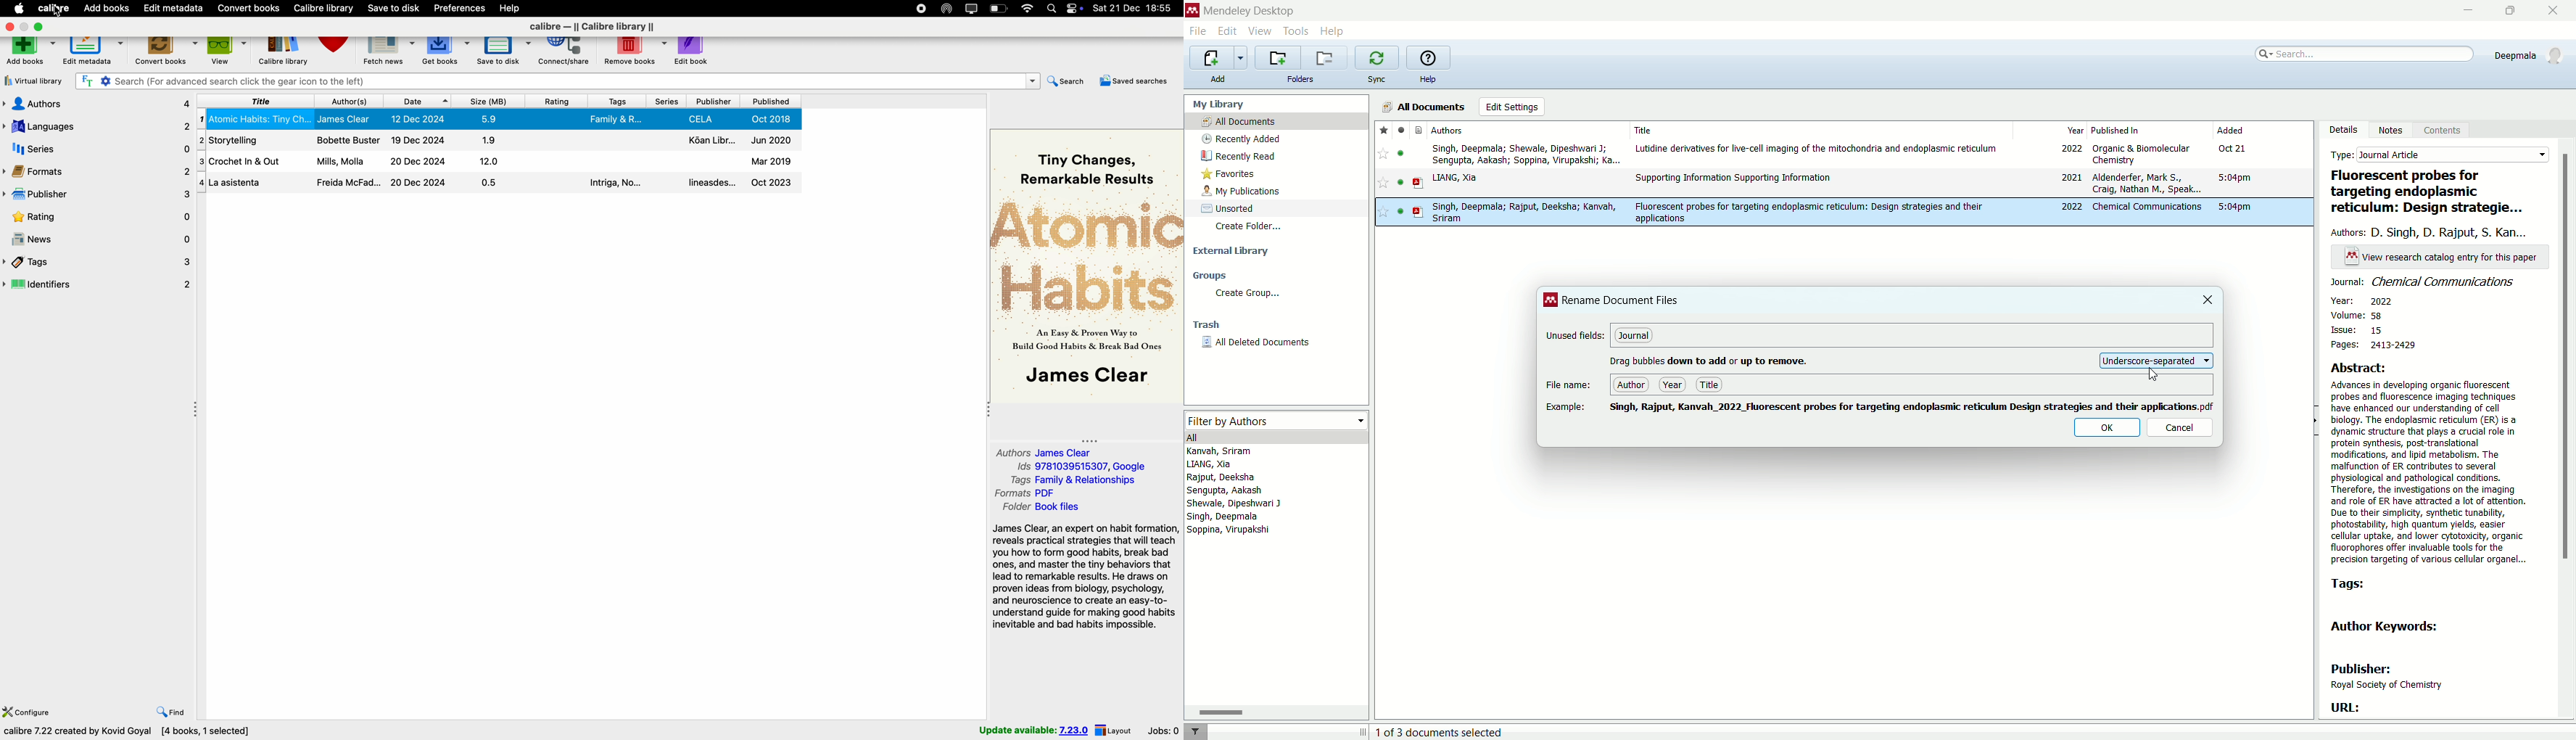 The width and height of the screenshot is (2576, 756). What do you see at coordinates (1382, 185) in the screenshot?
I see `favorite` at bounding box center [1382, 185].